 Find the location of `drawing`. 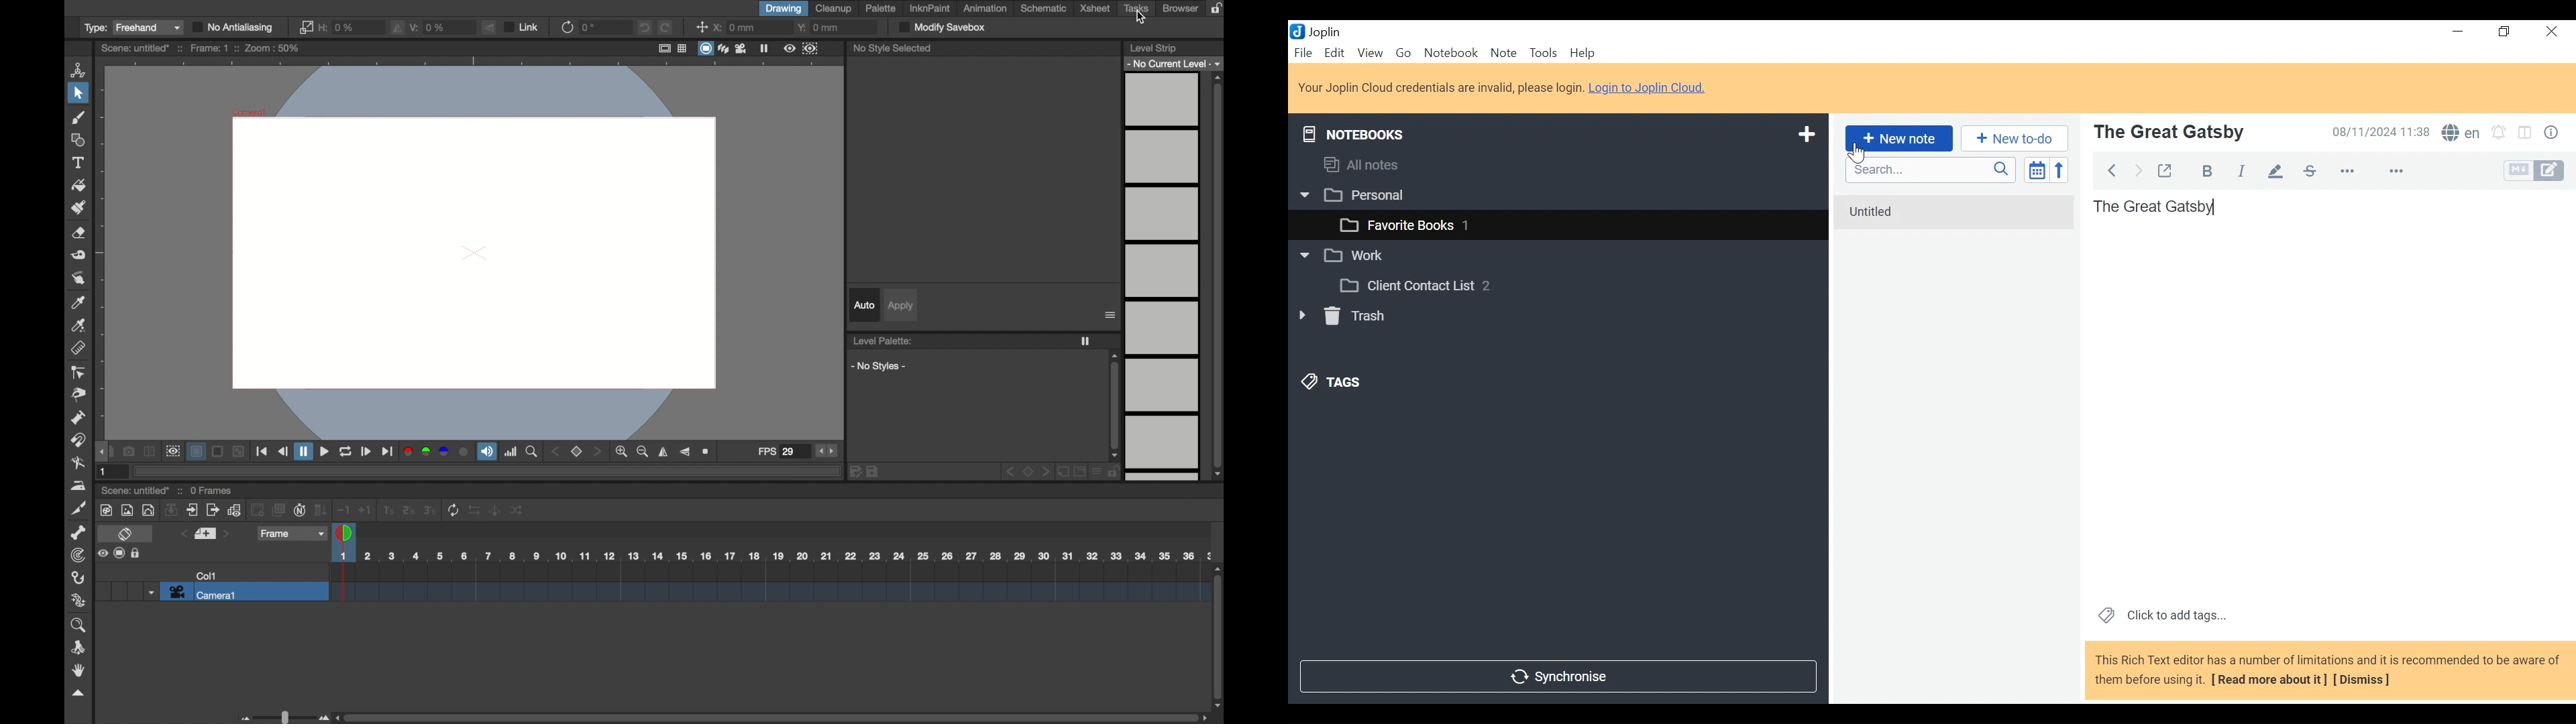

drawing is located at coordinates (784, 9).